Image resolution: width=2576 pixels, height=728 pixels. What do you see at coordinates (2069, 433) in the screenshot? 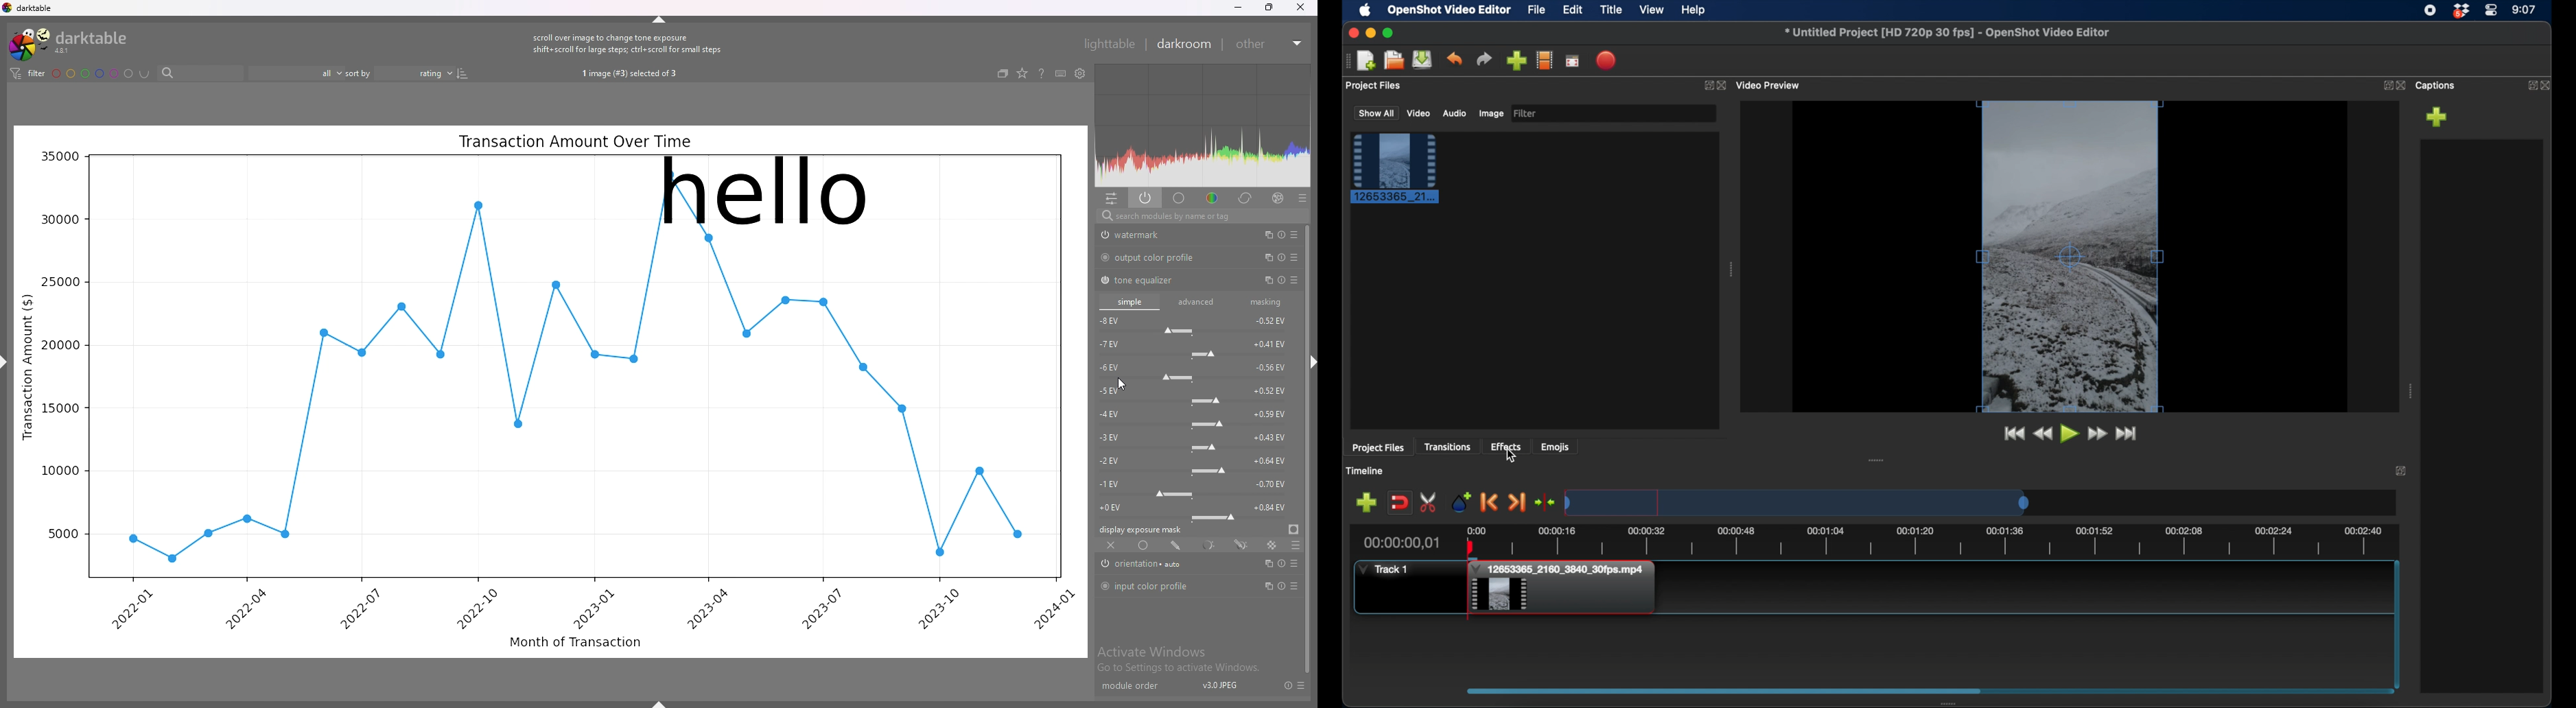
I see `play` at bounding box center [2069, 433].